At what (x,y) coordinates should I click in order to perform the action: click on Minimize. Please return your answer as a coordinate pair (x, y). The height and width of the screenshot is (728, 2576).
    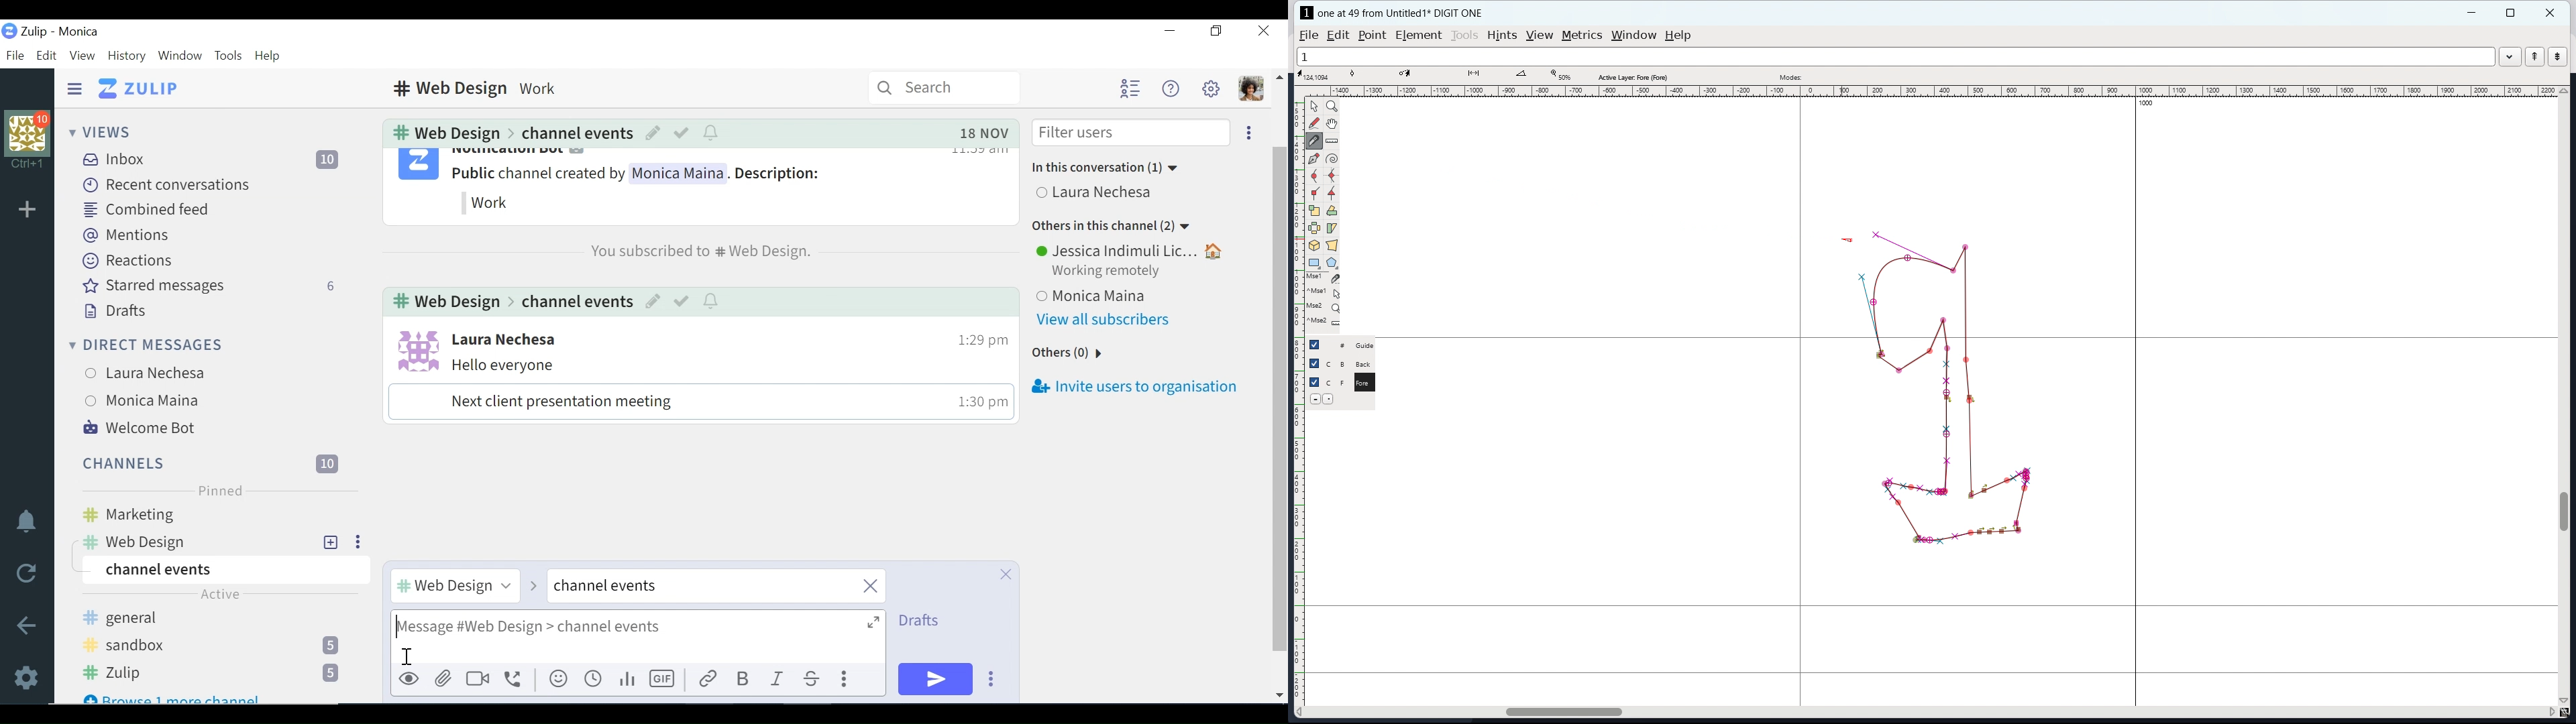
    Looking at the image, I should click on (1169, 32).